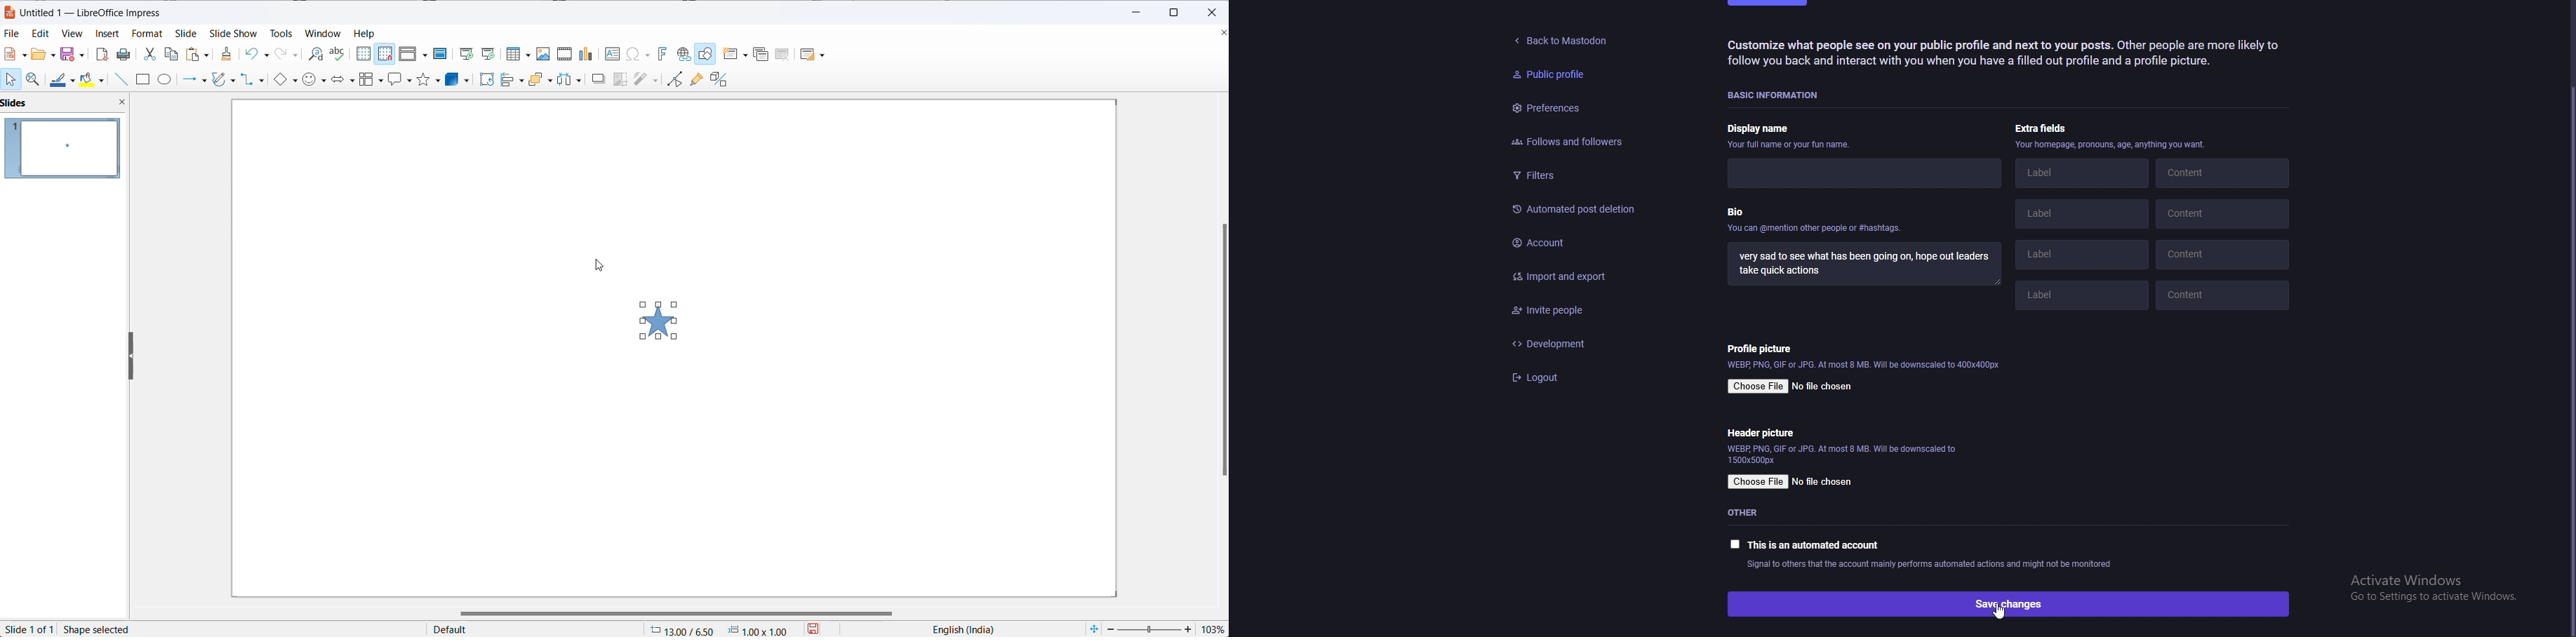 The height and width of the screenshot is (644, 2576). I want to click on Account, so click(1582, 240).